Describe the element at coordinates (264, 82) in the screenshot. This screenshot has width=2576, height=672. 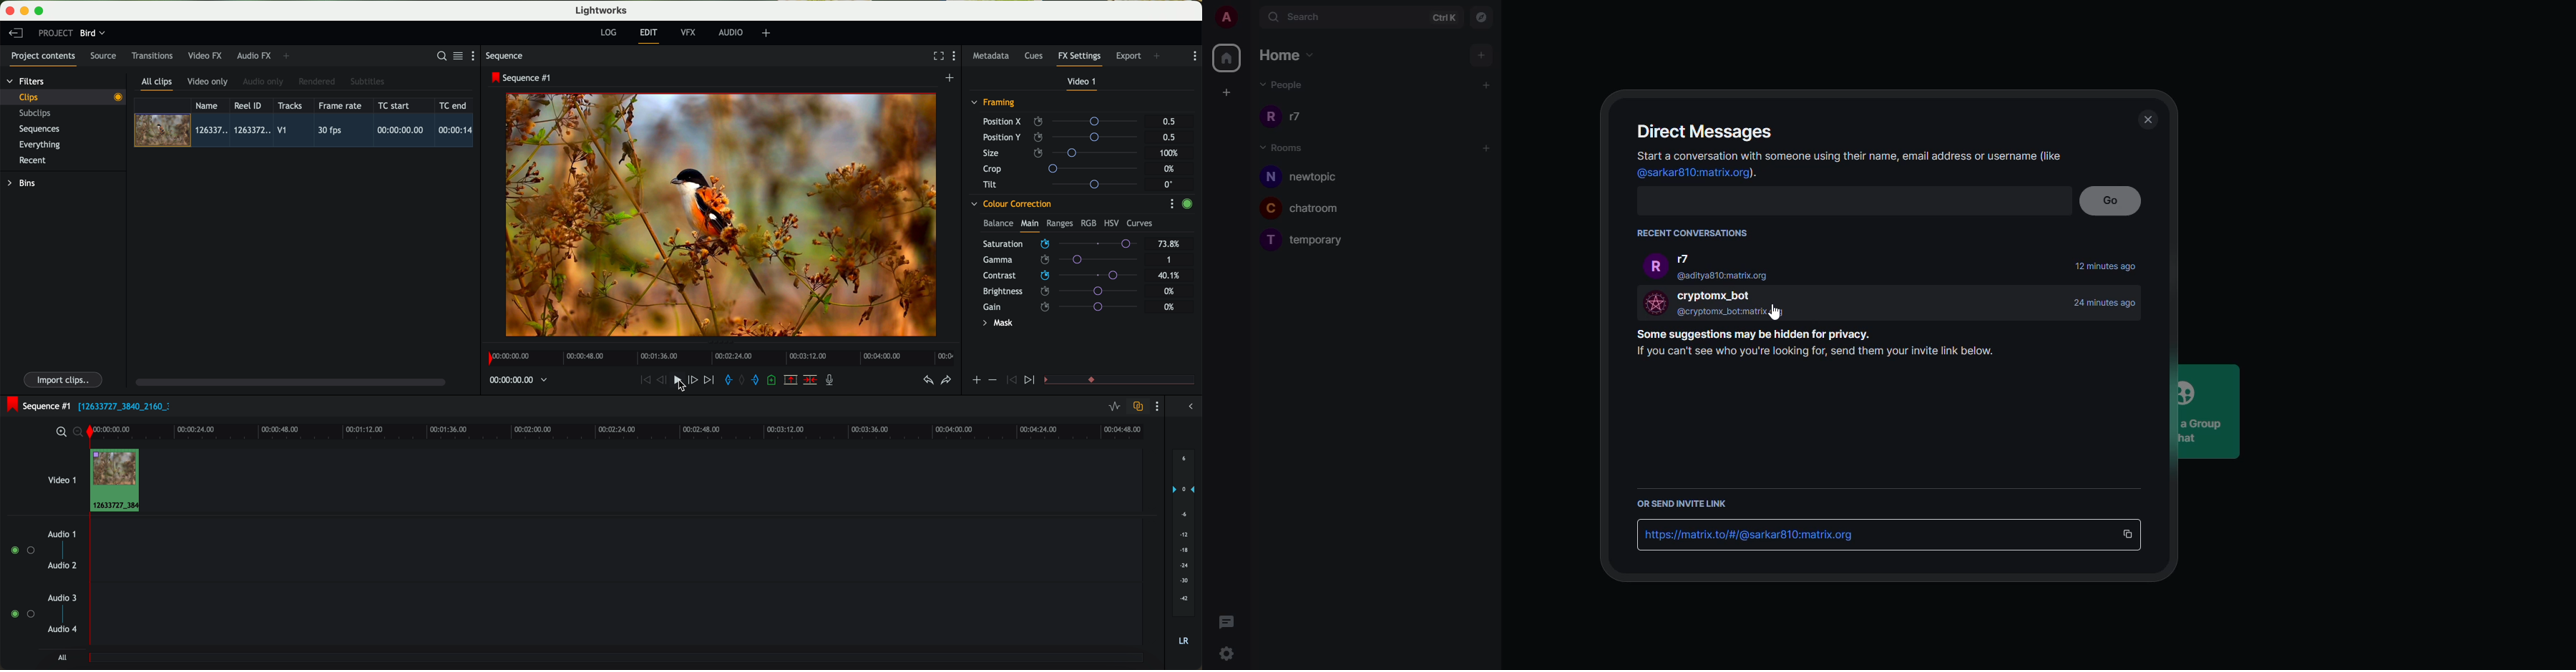
I see `audio only` at that location.